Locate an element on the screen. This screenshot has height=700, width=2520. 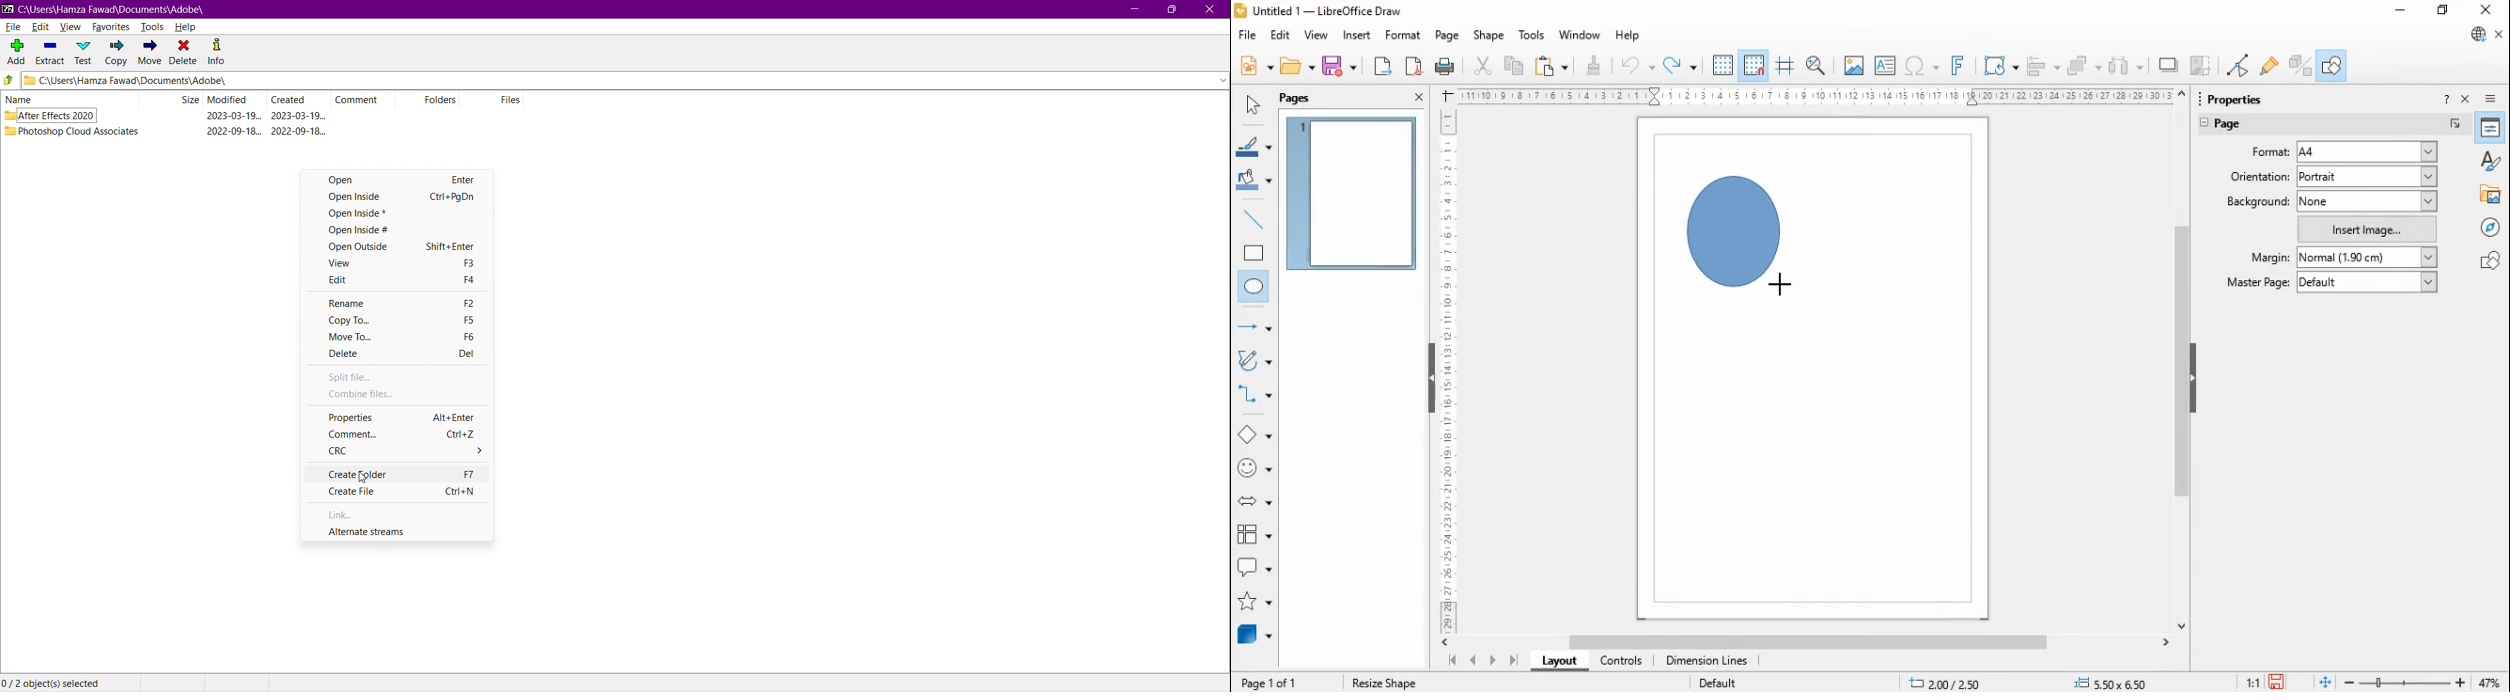
clone formatting is located at coordinates (1594, 65).